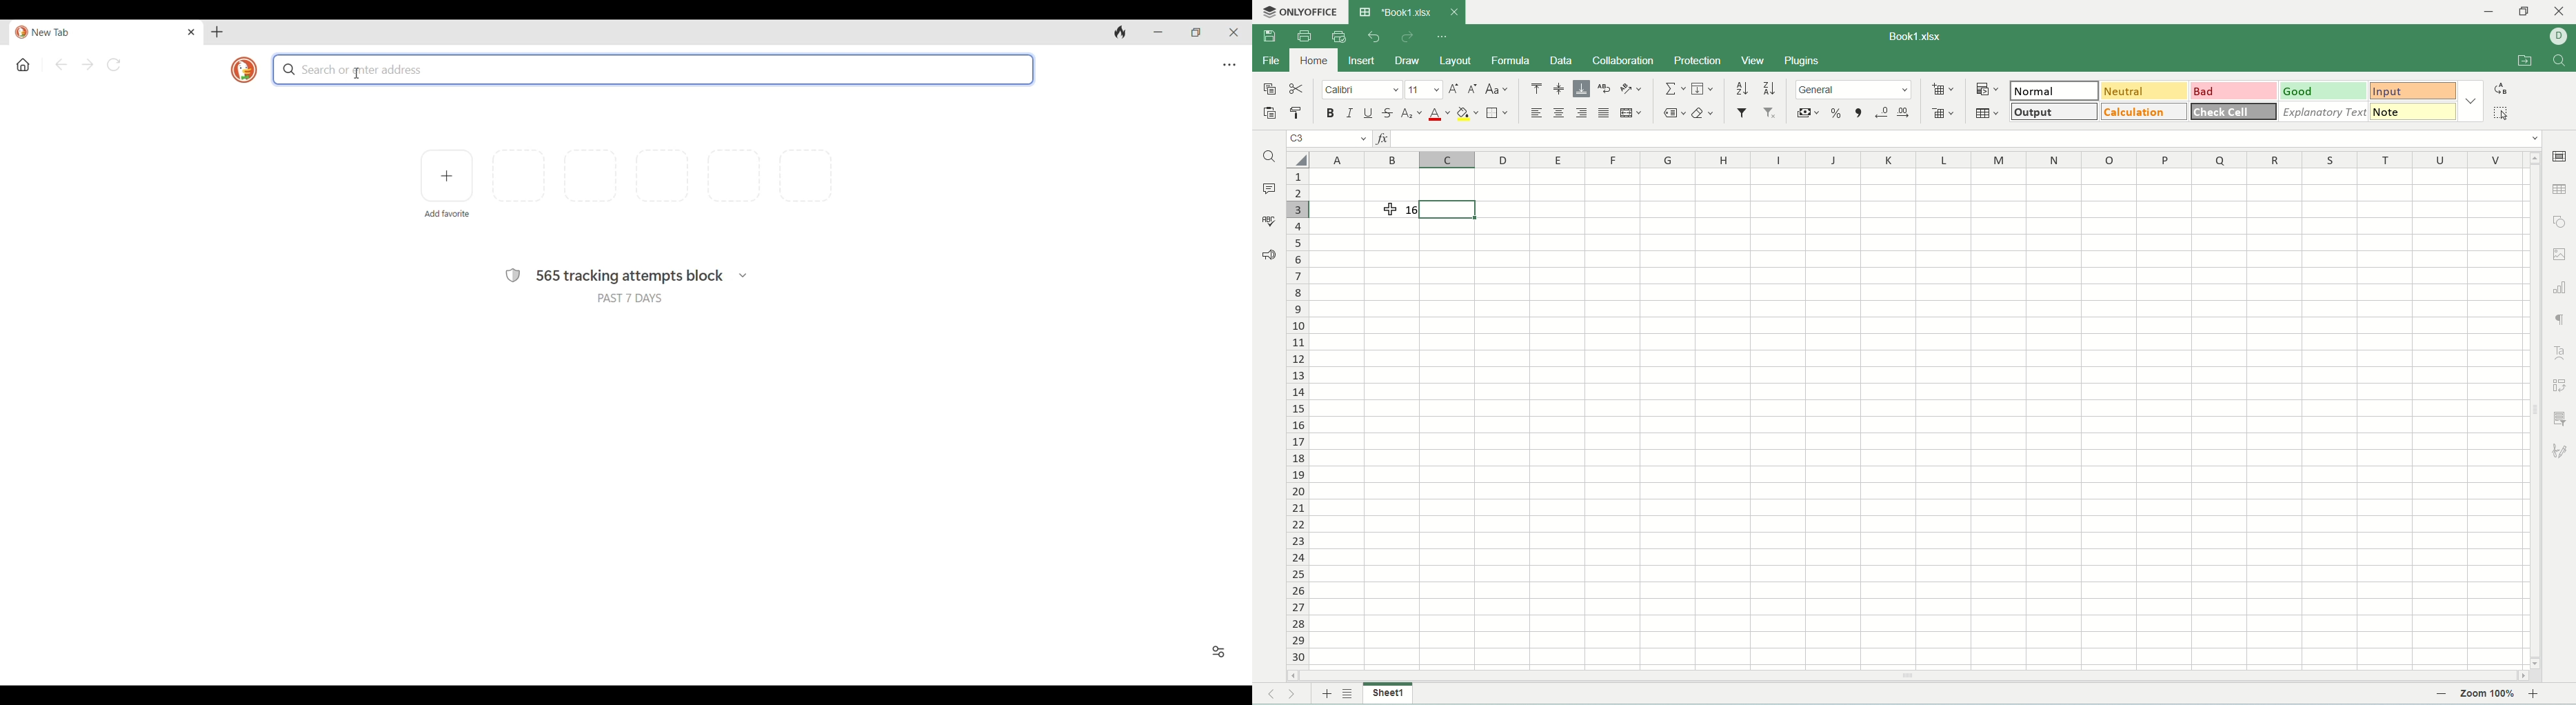 This screenshot has width=2576, height=728. What do you see at coordinates (2561, 450) in the screenshot?
I see `signature settings` at bounding box center [2561, 450].